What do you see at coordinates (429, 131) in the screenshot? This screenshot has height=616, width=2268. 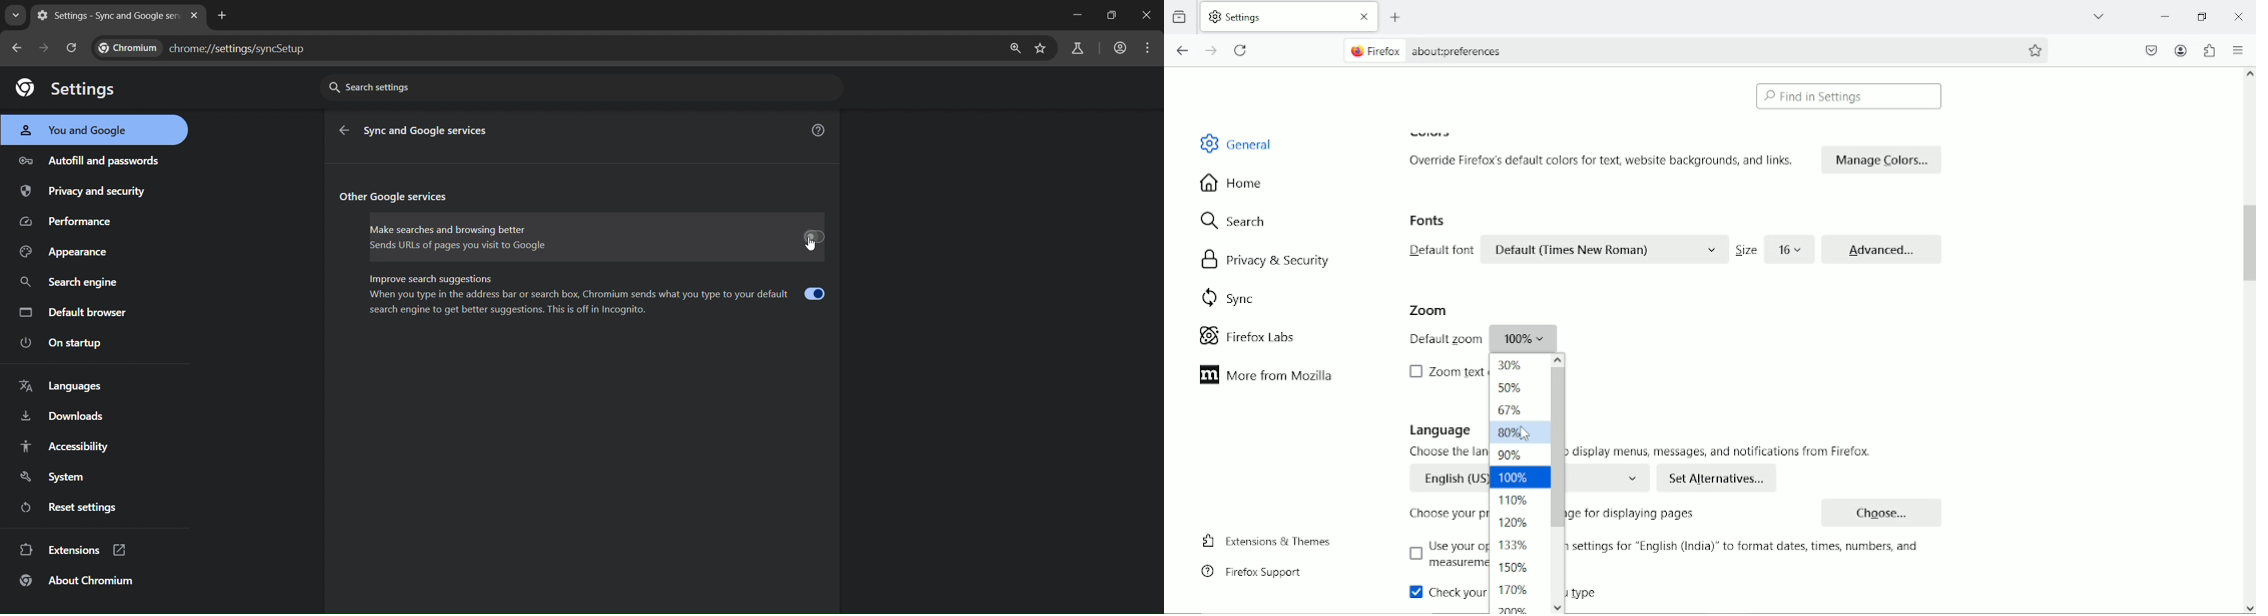 I see `Sync and Google services` at bounding box center [429, 131].